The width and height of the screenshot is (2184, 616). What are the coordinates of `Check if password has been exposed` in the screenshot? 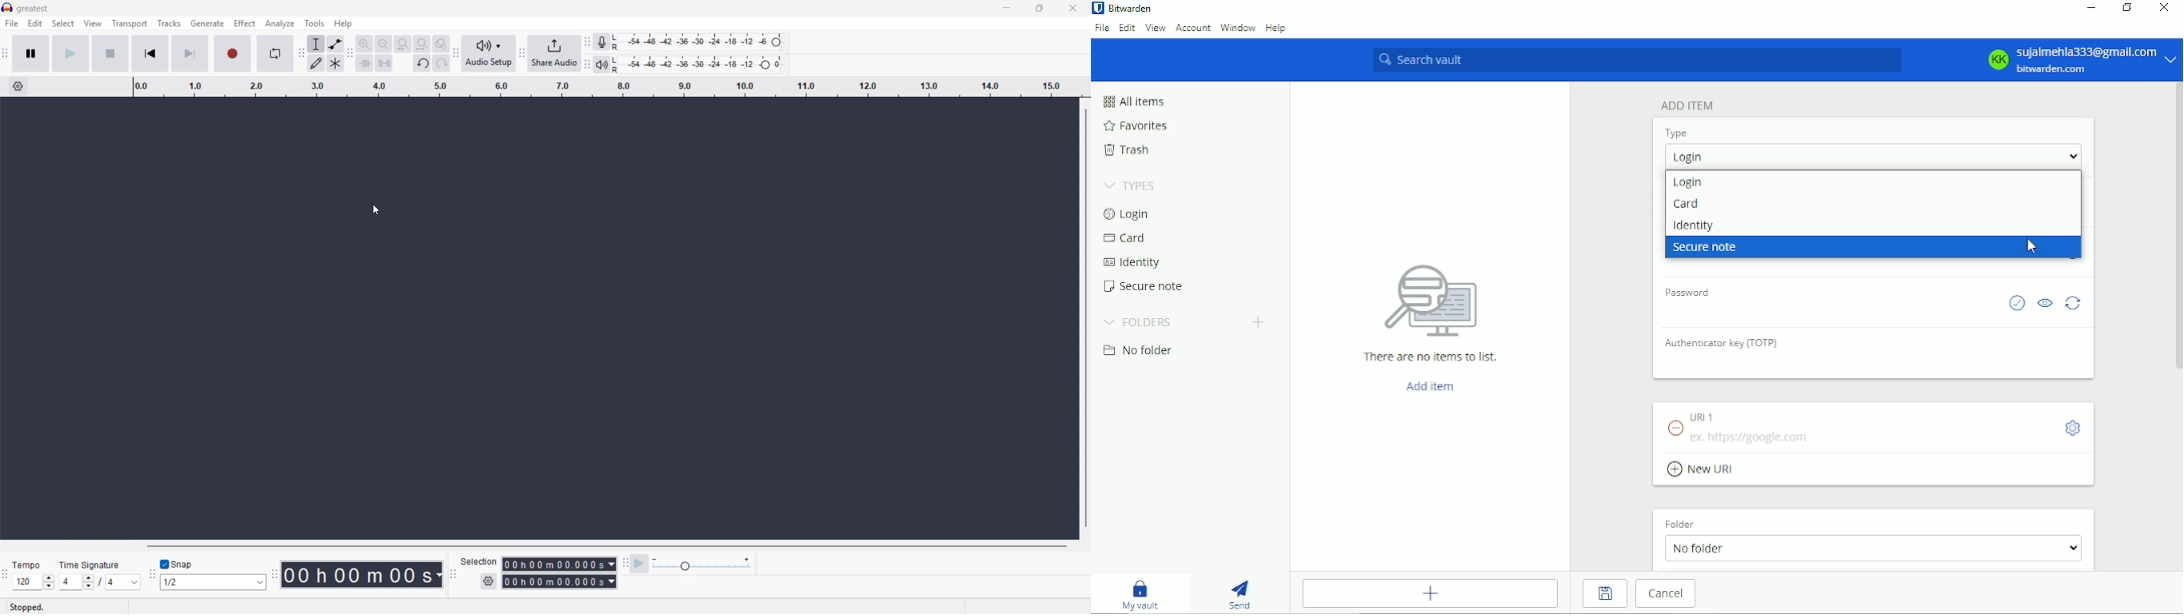 It's located at (2015, 303).